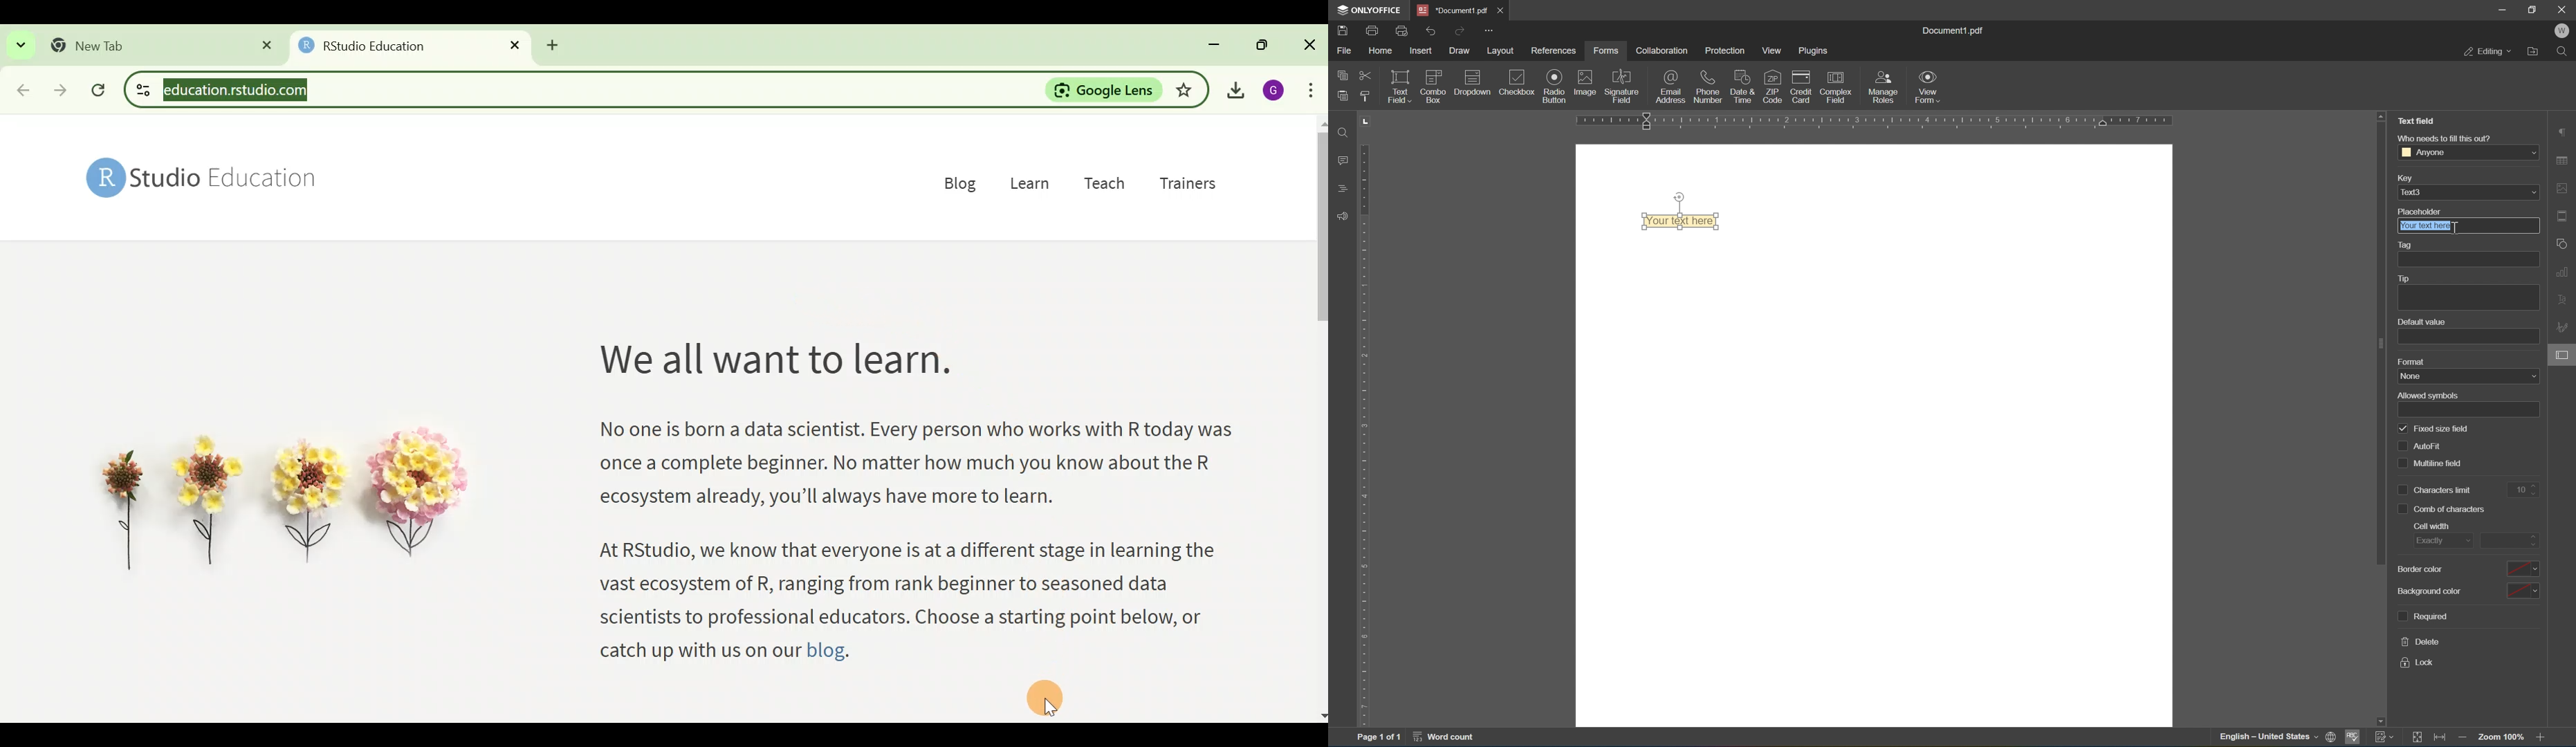 The image size is (2576, 756). What do you see at coordinates (1869, 122) in the screenshot?
I see `ruler` at bounding box center [1869, 122].